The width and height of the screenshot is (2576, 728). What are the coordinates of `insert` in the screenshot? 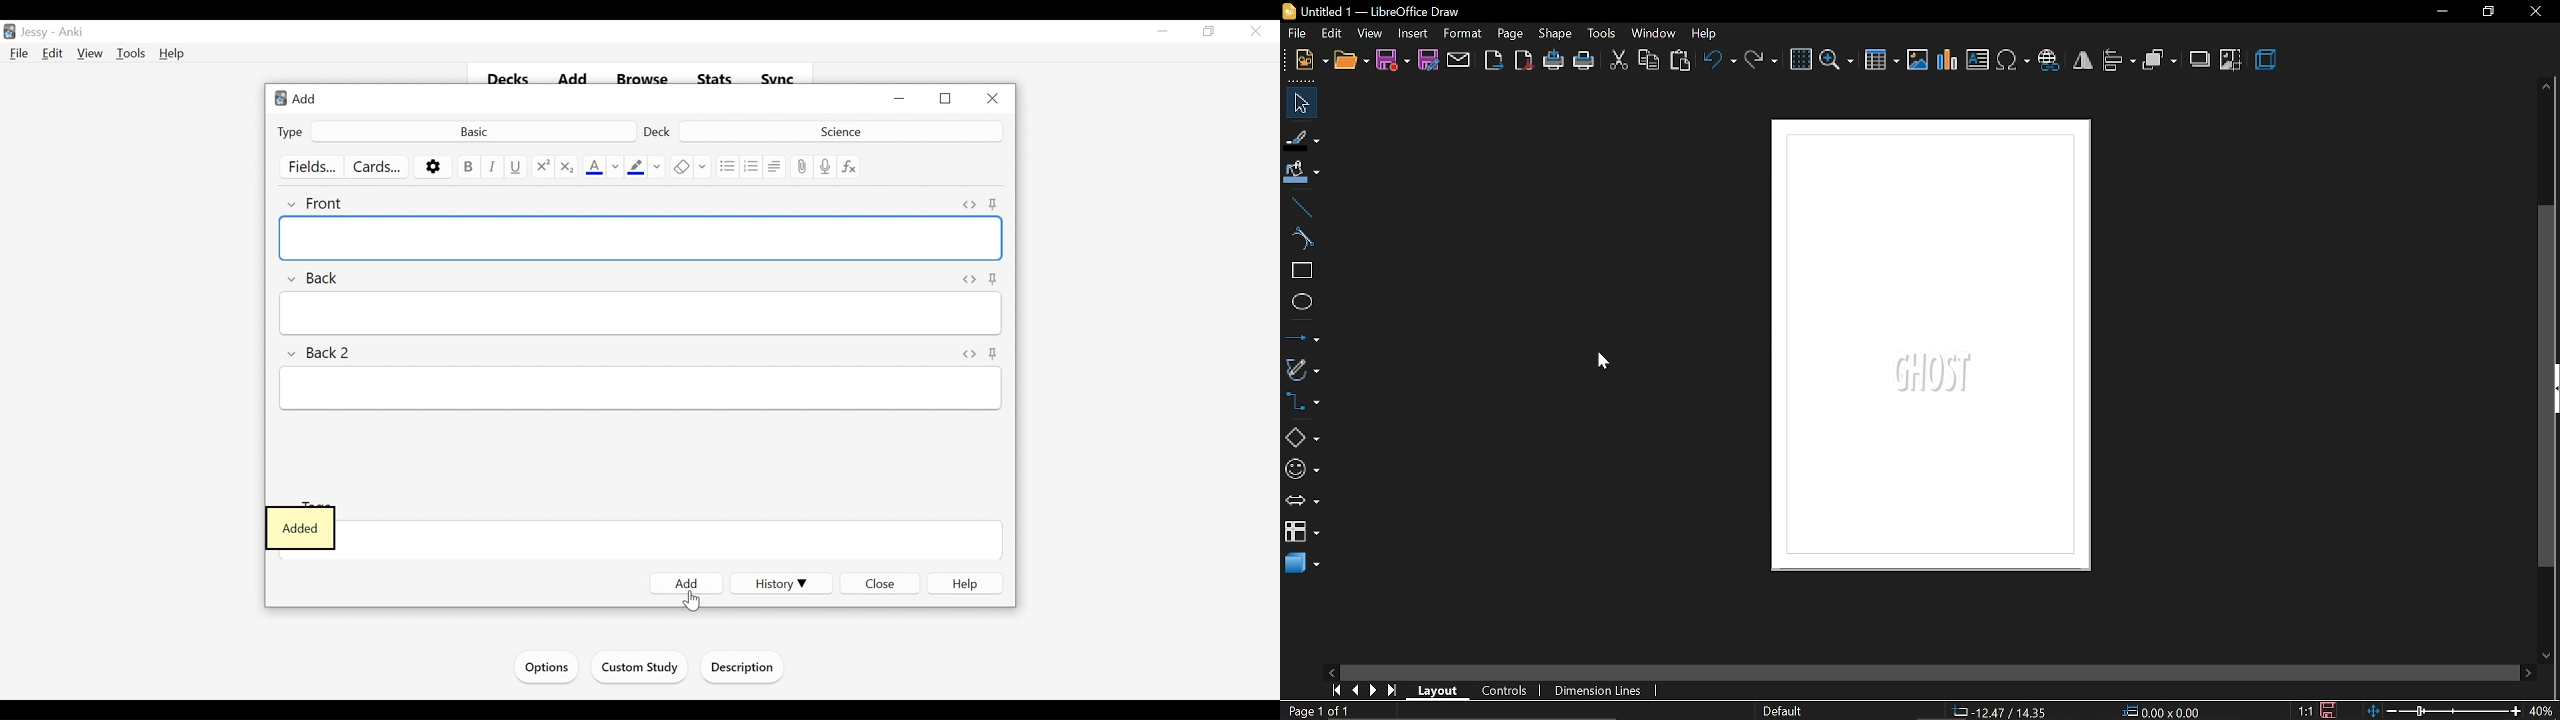 It's located at (1413, 35).